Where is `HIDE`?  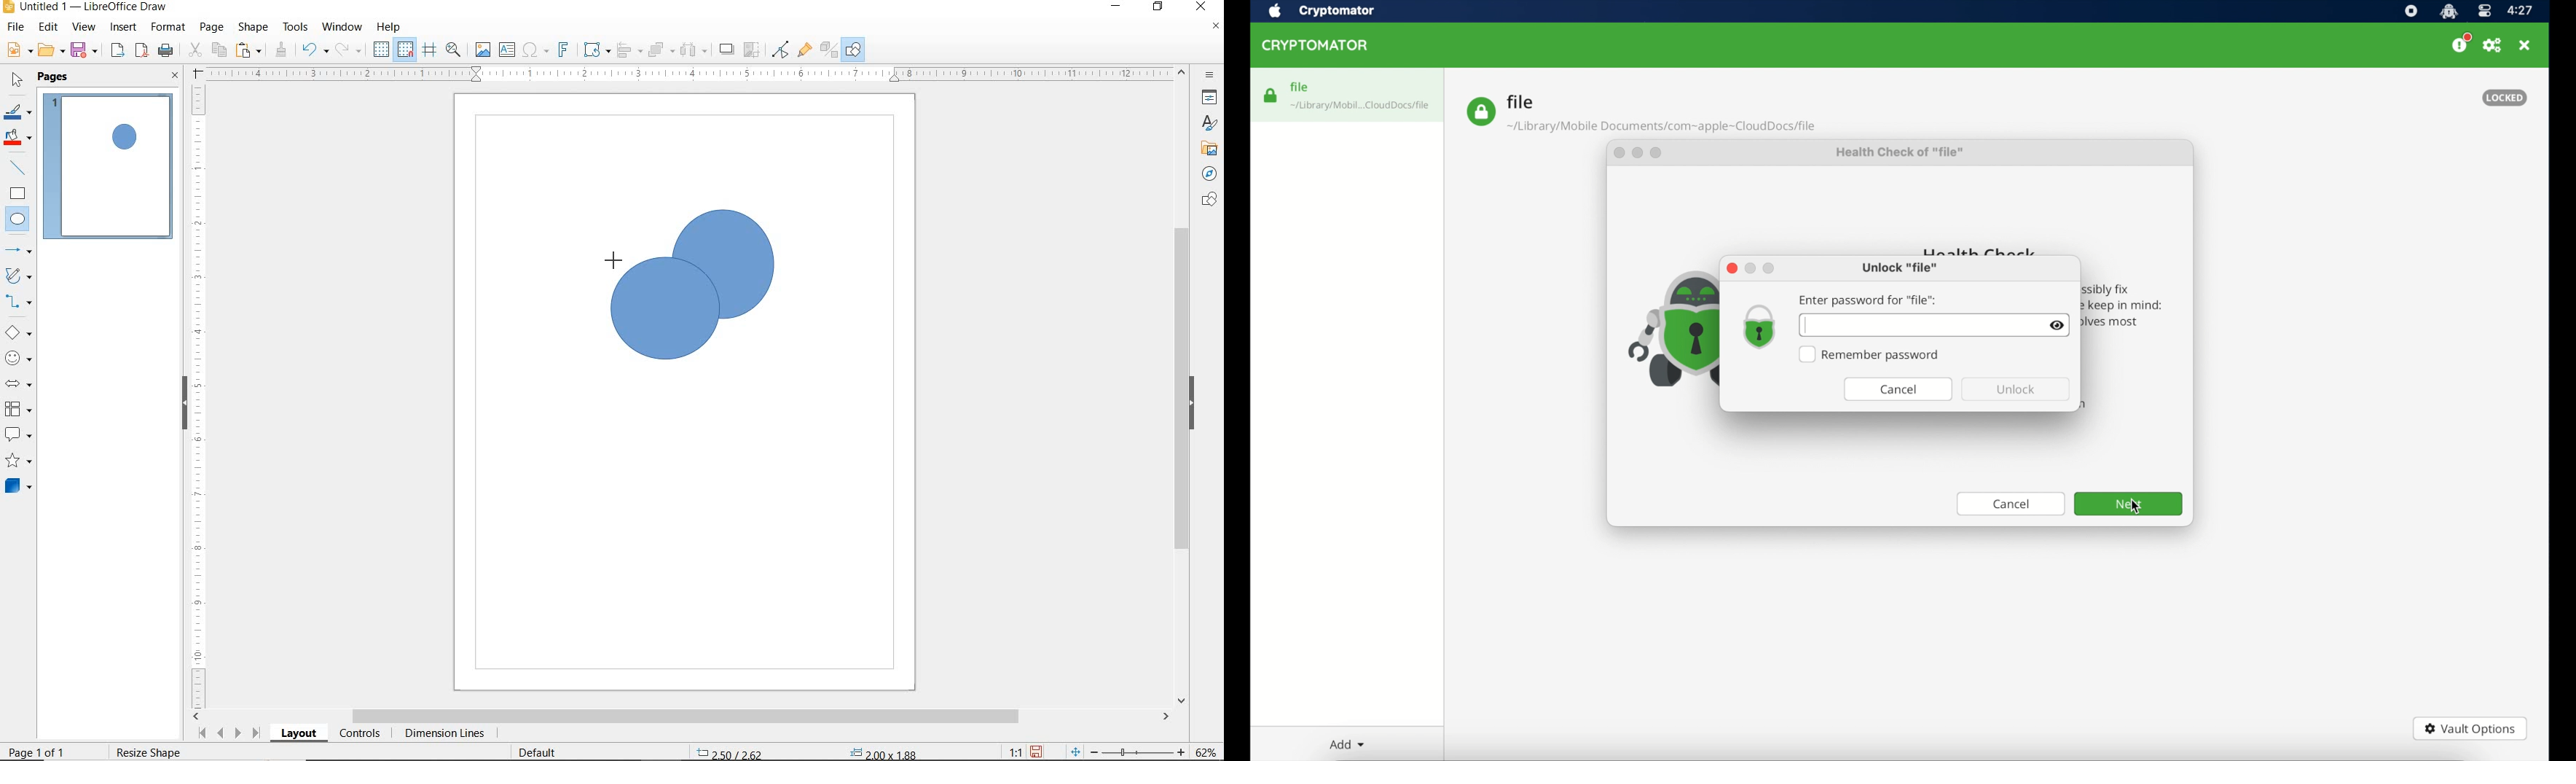
HIDE is located at coordinates (182, 401).